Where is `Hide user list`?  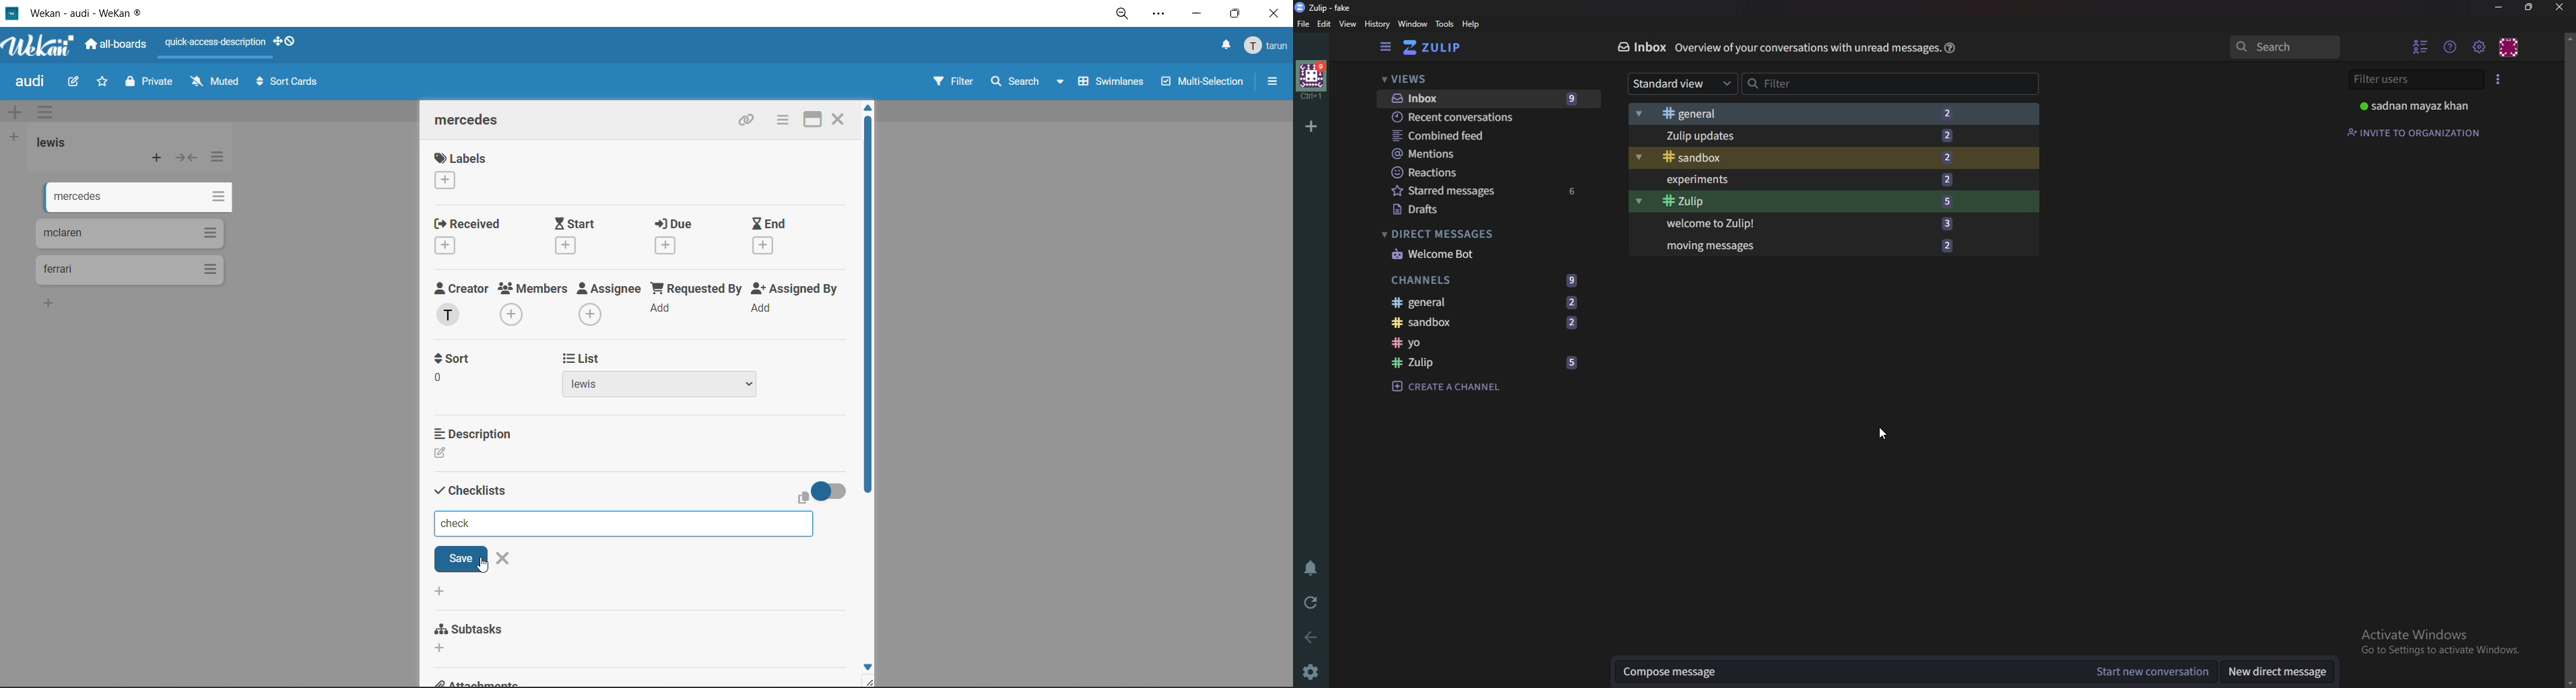 Hide user list is located at coordinates (2420, 46).